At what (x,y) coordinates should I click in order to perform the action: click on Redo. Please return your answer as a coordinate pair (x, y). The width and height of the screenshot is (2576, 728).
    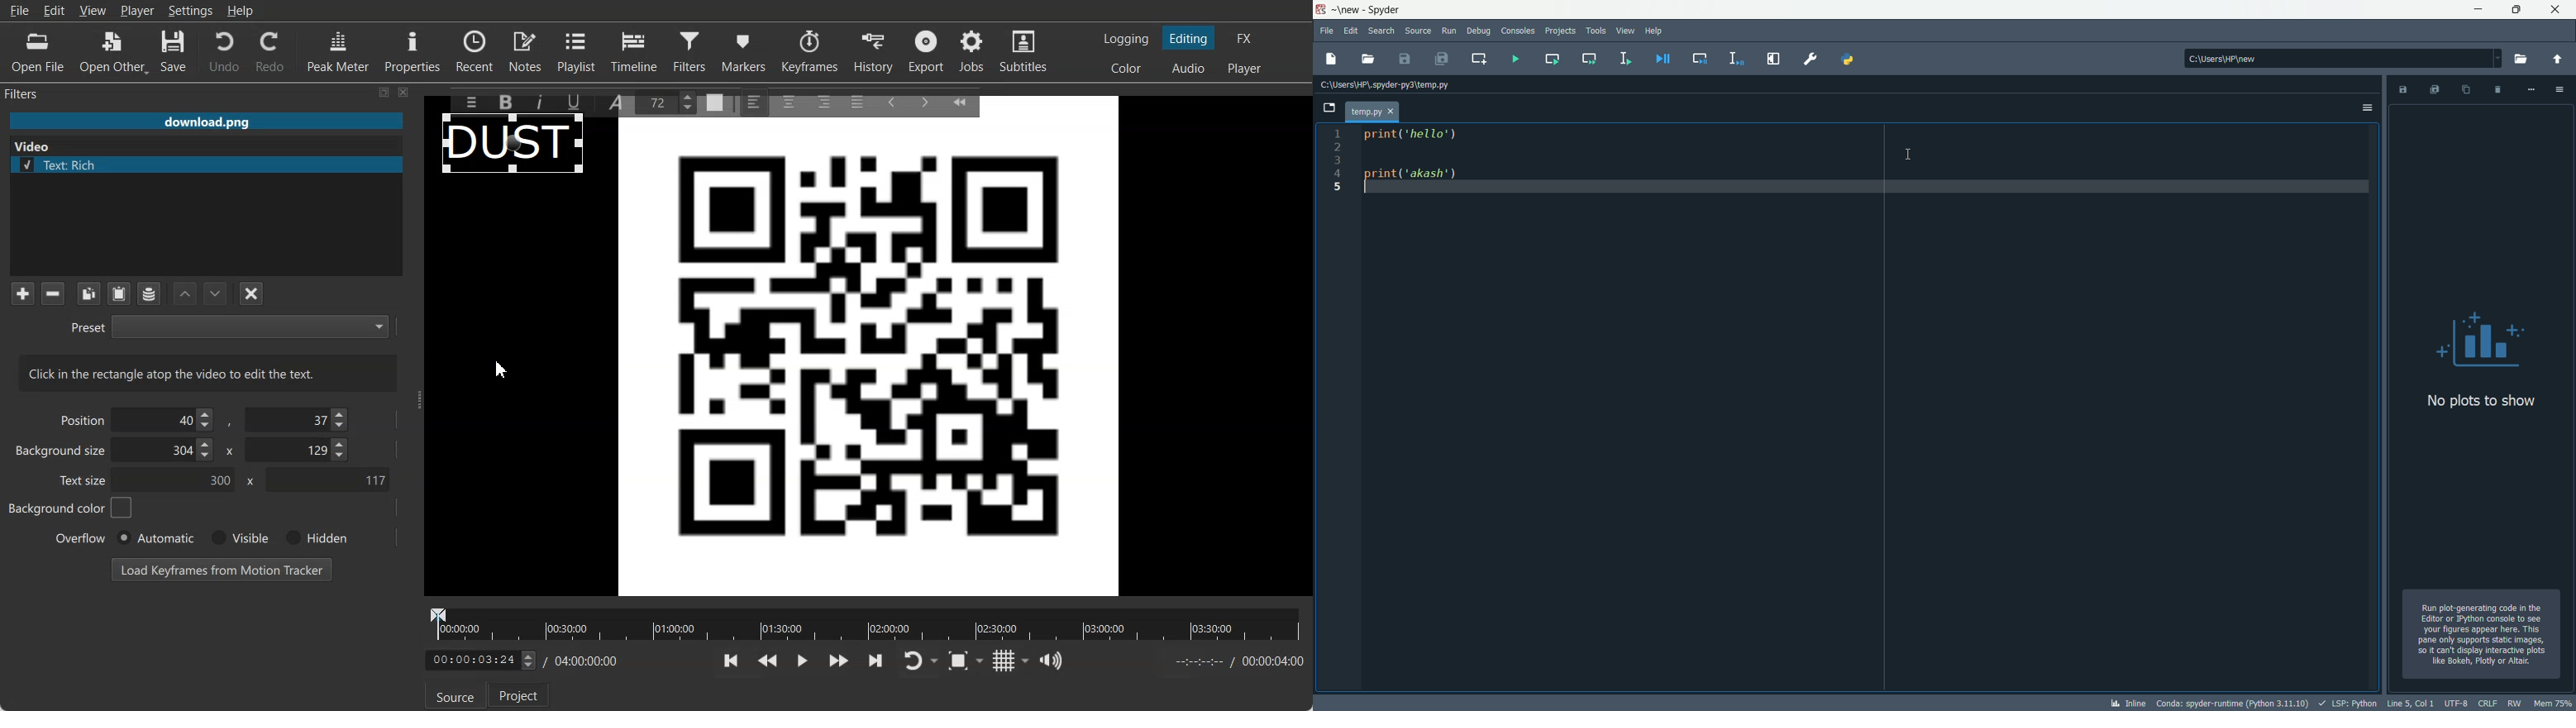
    Looking at the image, I should click on (271, 51).